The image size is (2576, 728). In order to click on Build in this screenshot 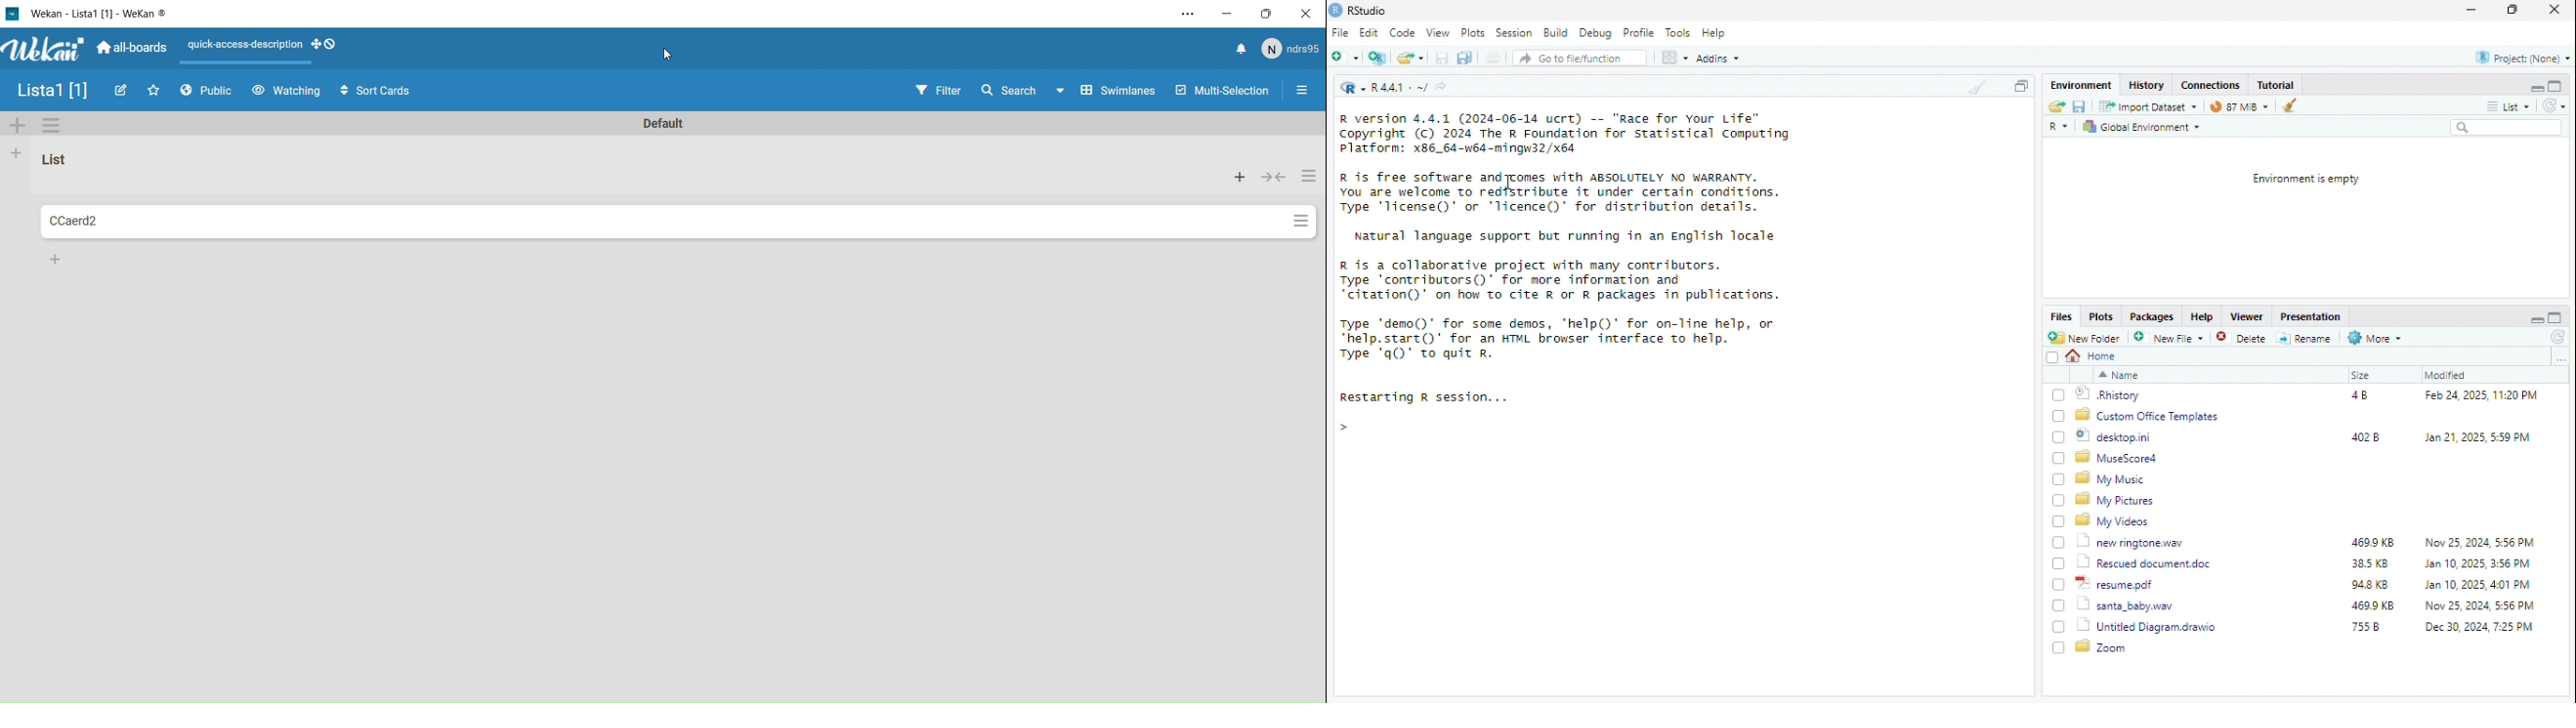, I will do `click(1557, 33)`.